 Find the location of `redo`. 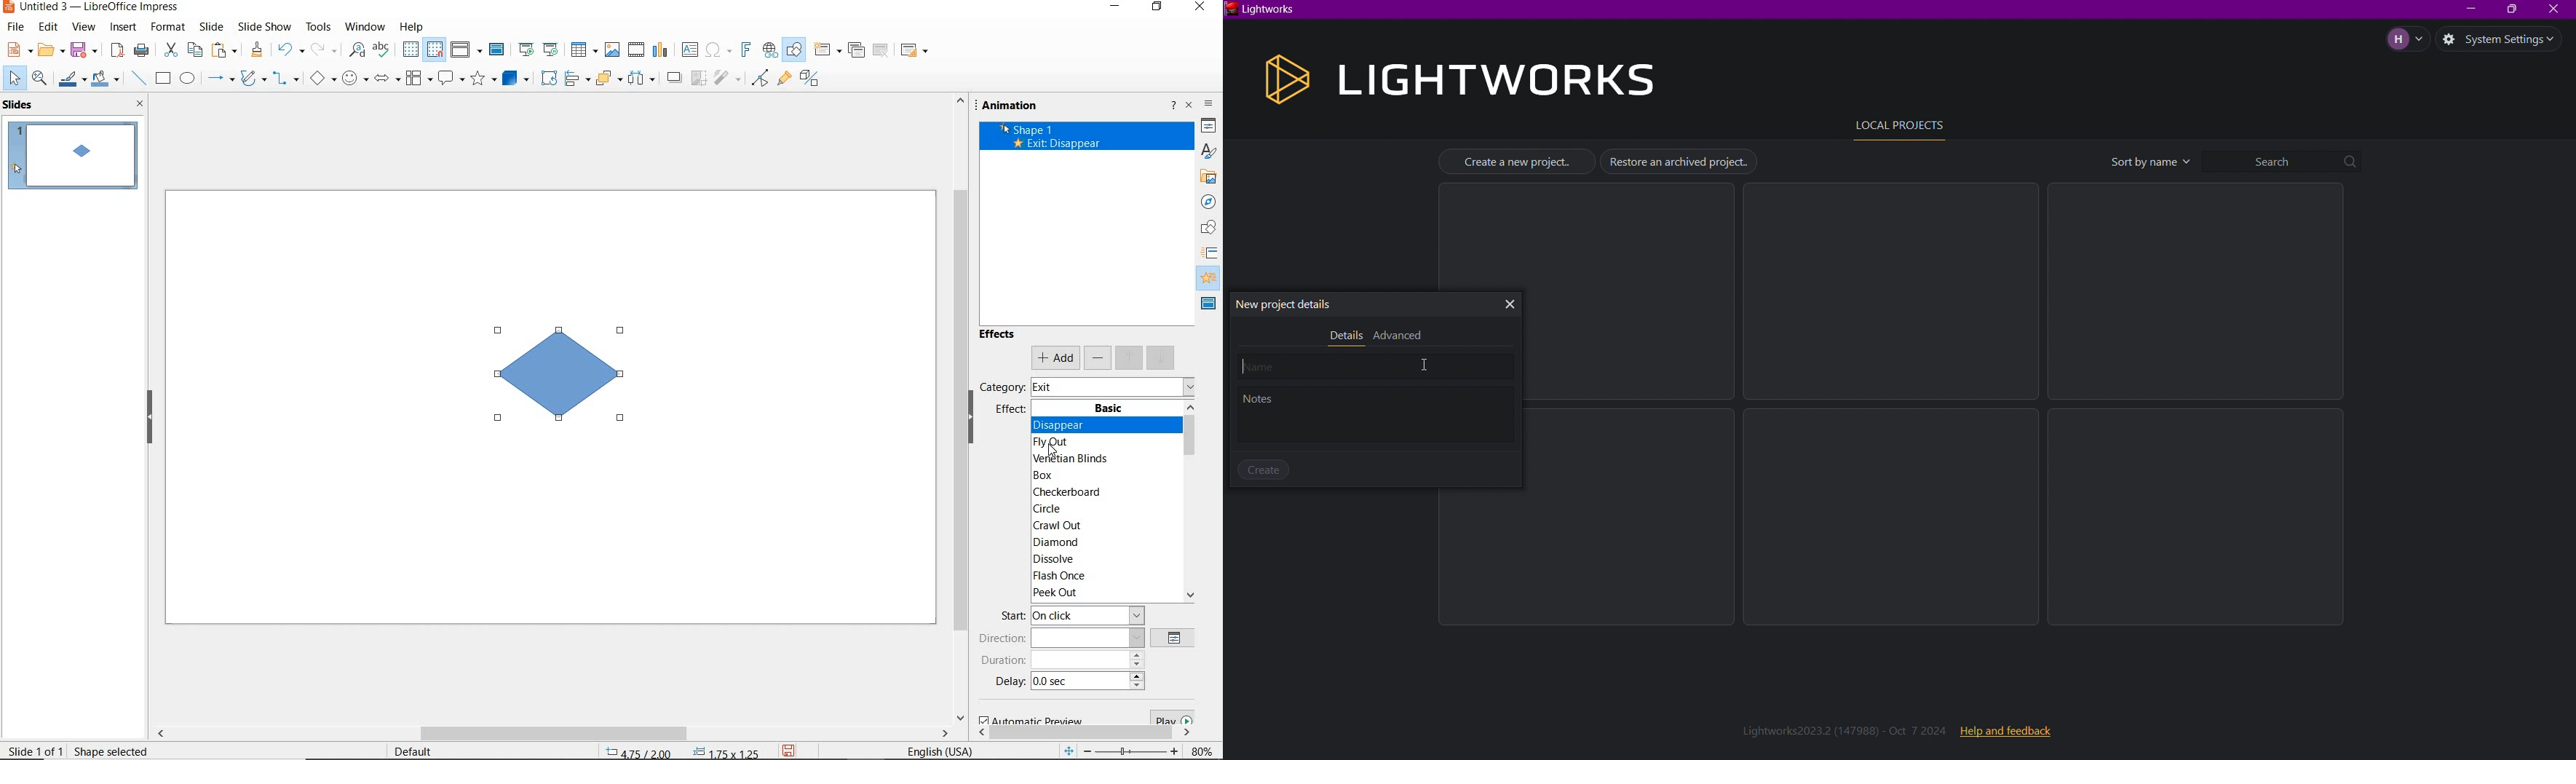

redo is located at coordinates (323, 50).